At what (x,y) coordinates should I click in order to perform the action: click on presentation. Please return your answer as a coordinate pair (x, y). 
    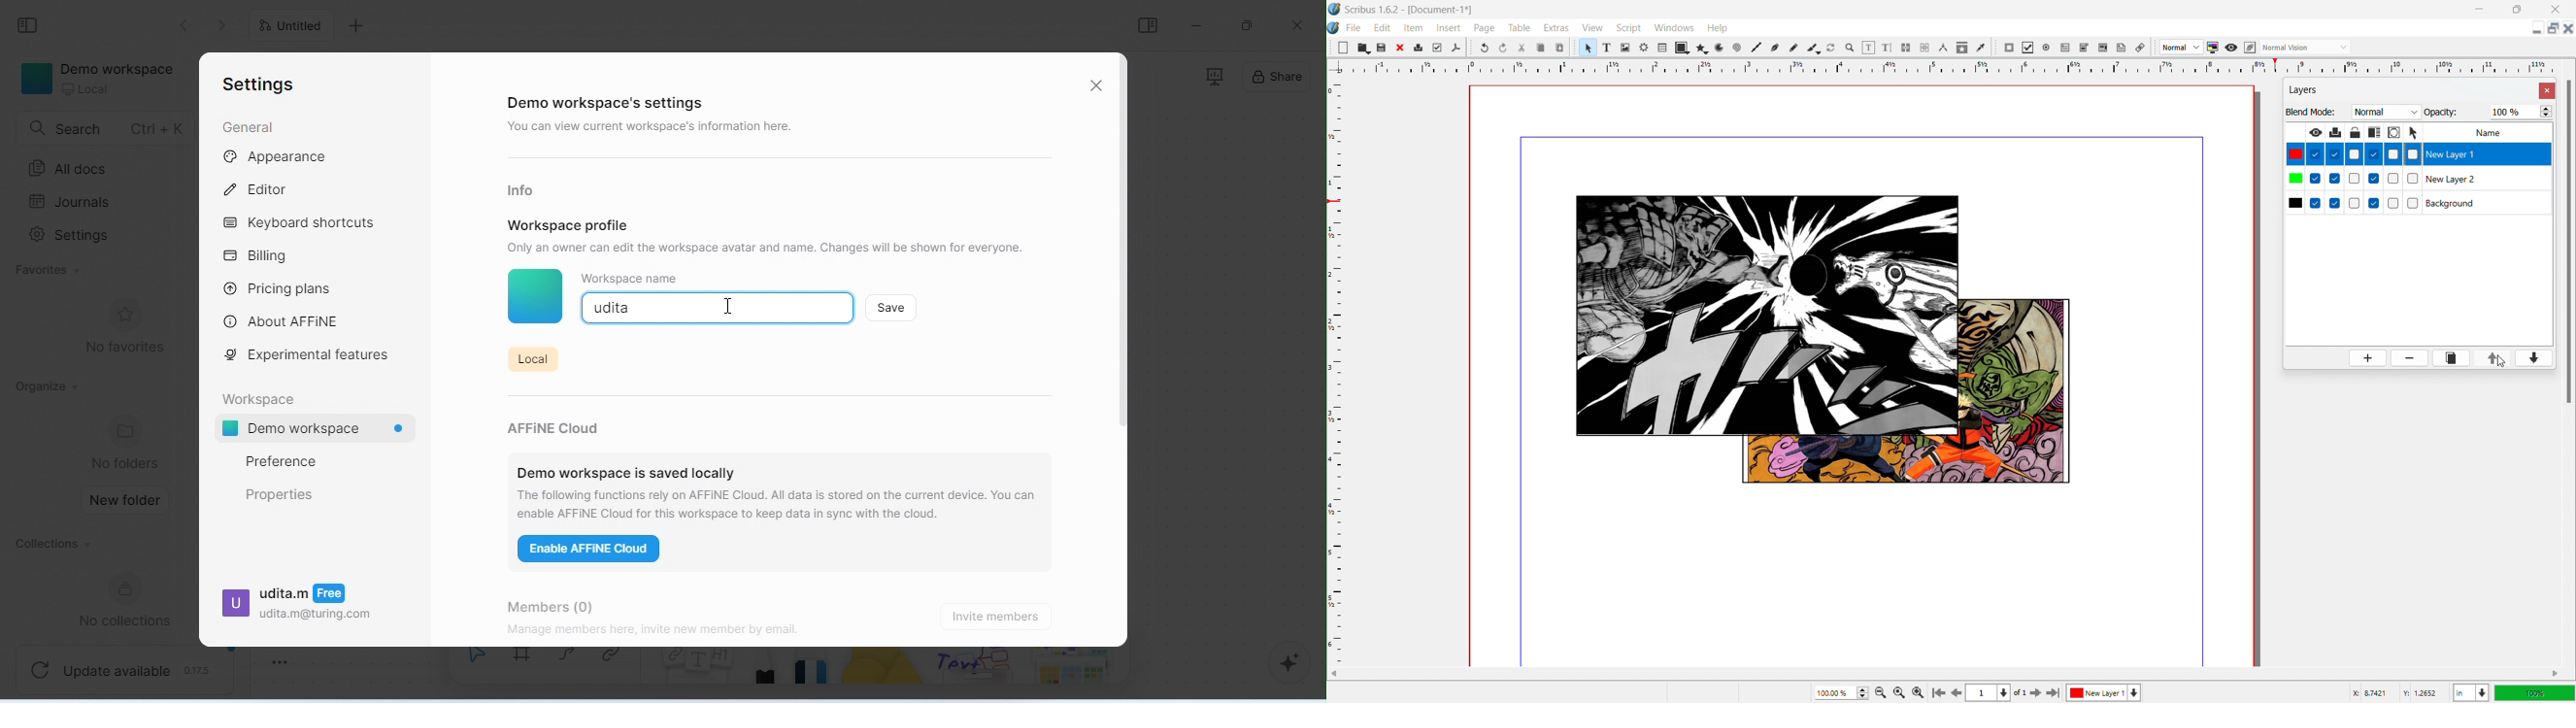
    Looking at the image, I should click on (1213, 77).